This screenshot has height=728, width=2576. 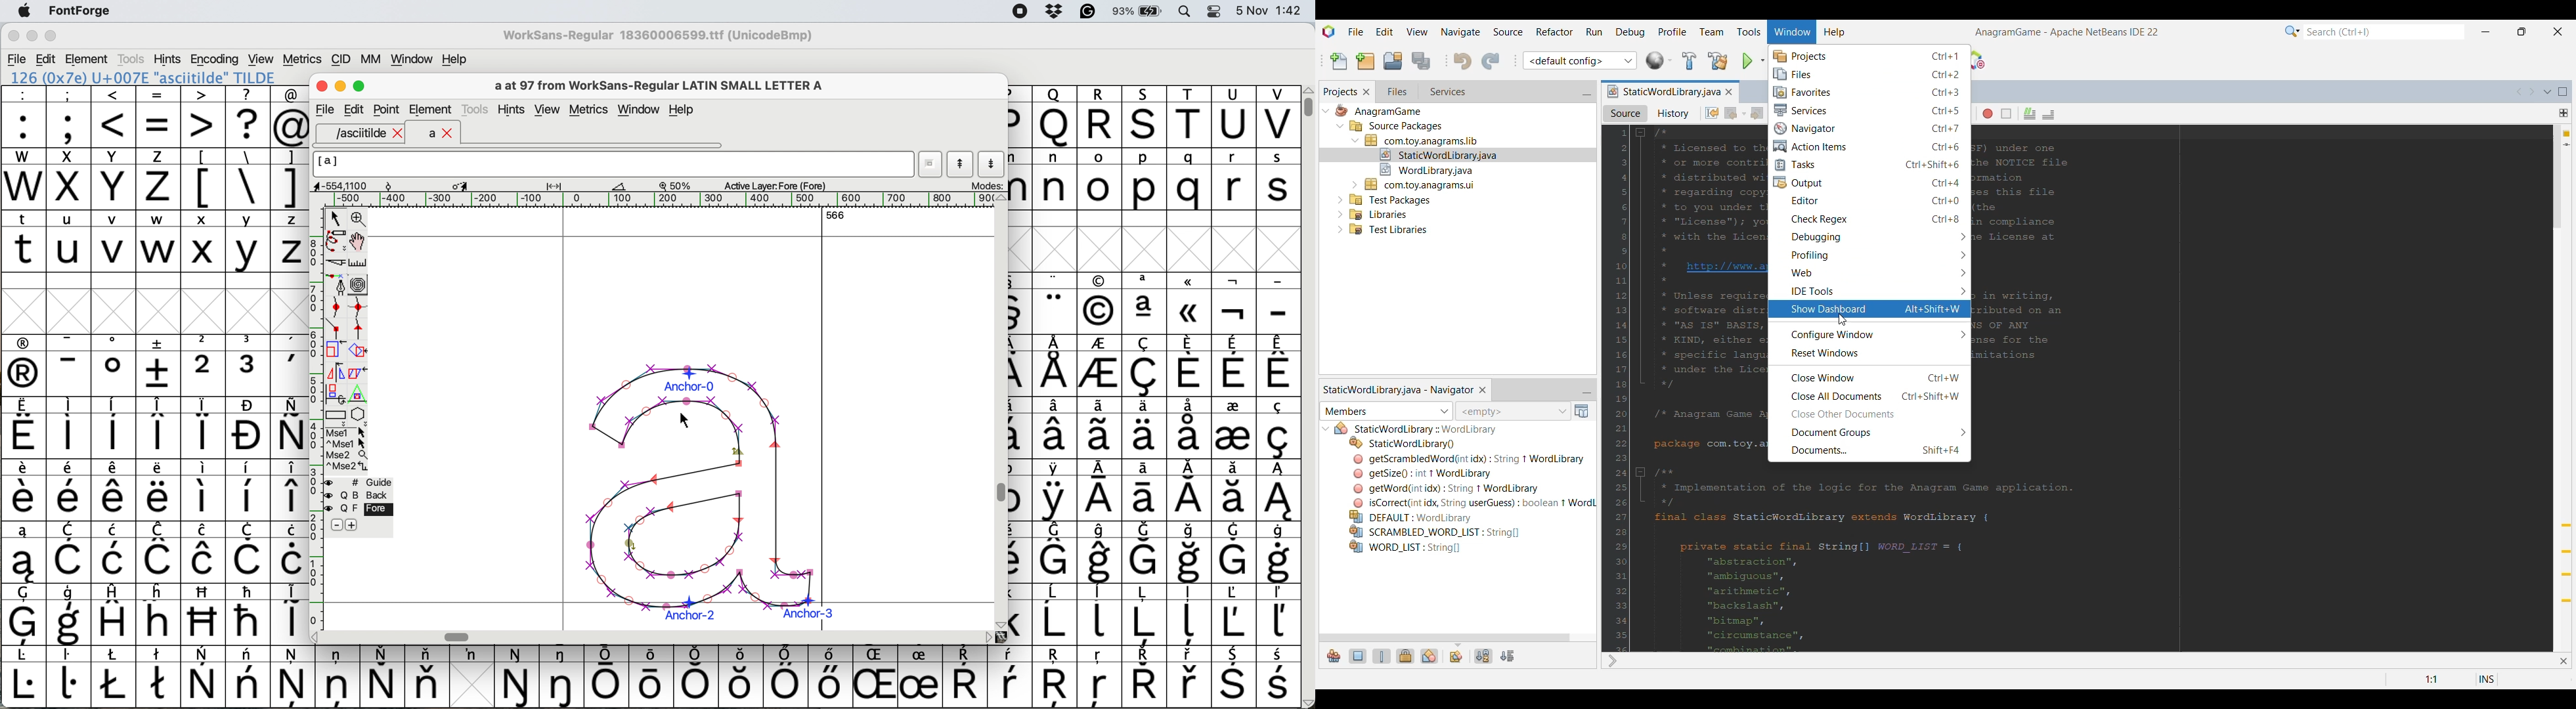 I want to click on Members/Bean patterns, so click(x=1386, y=412).